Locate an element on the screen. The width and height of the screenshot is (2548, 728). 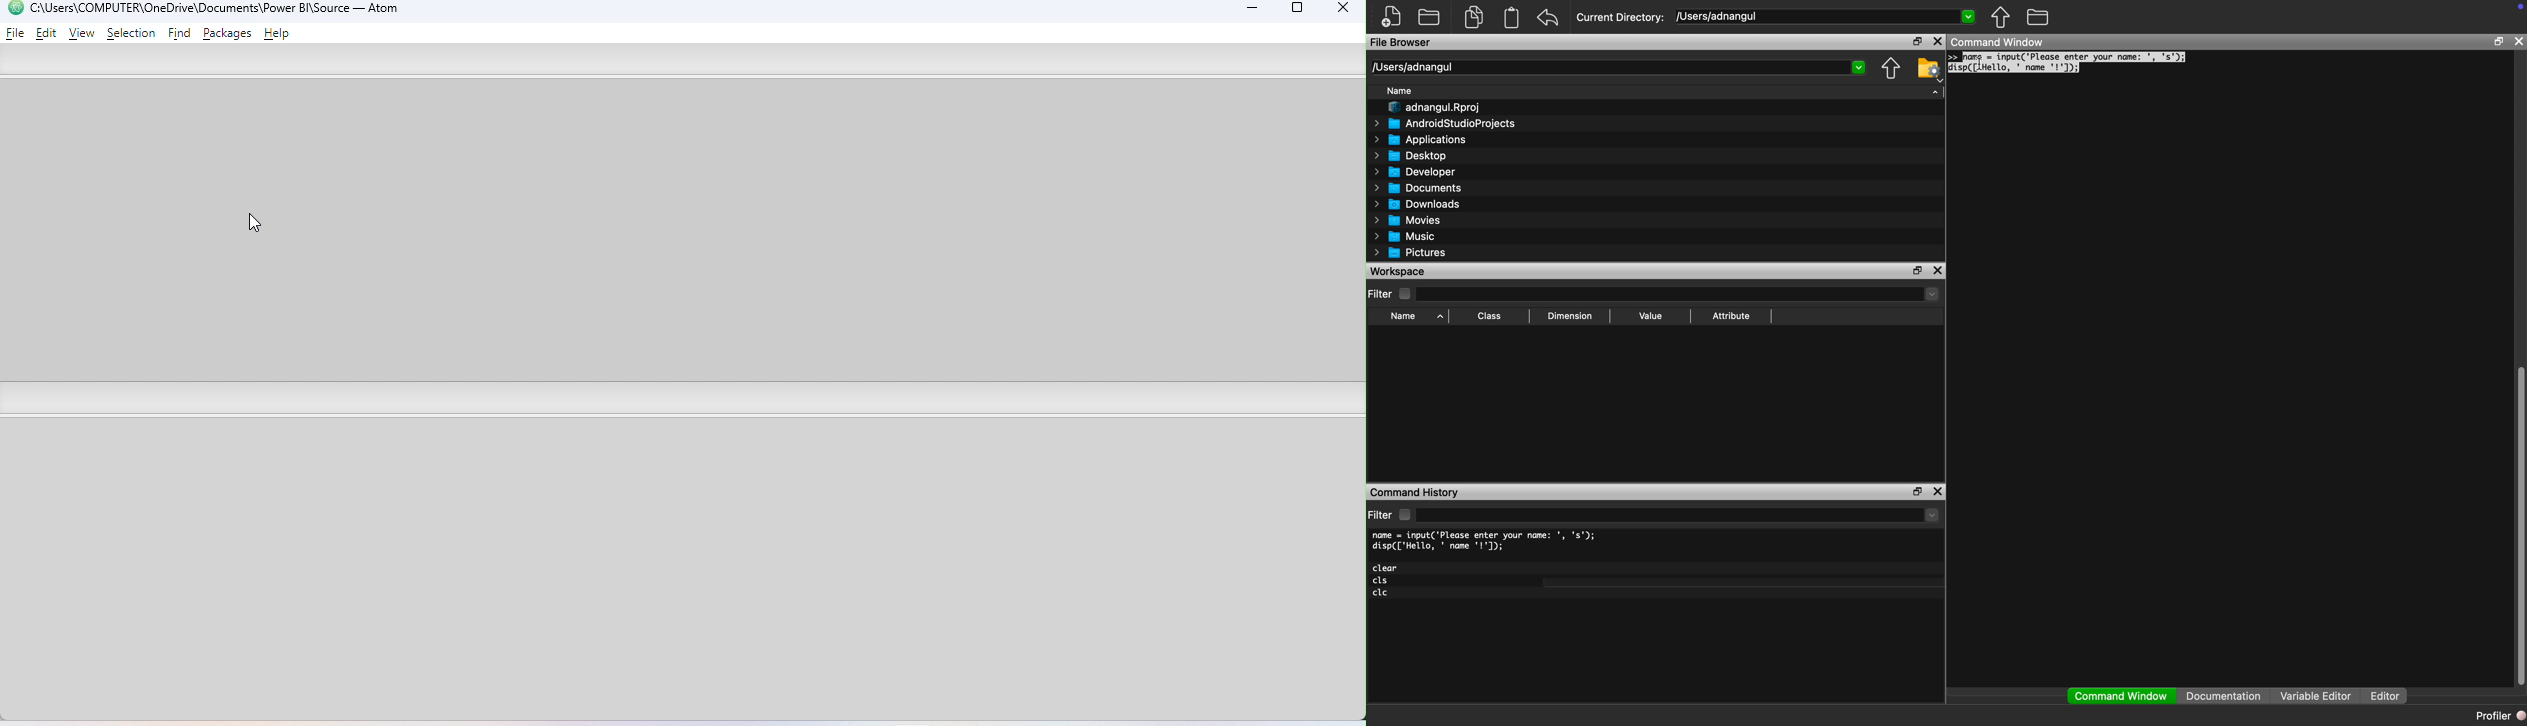
Packages is located at coordinates (230, 33).